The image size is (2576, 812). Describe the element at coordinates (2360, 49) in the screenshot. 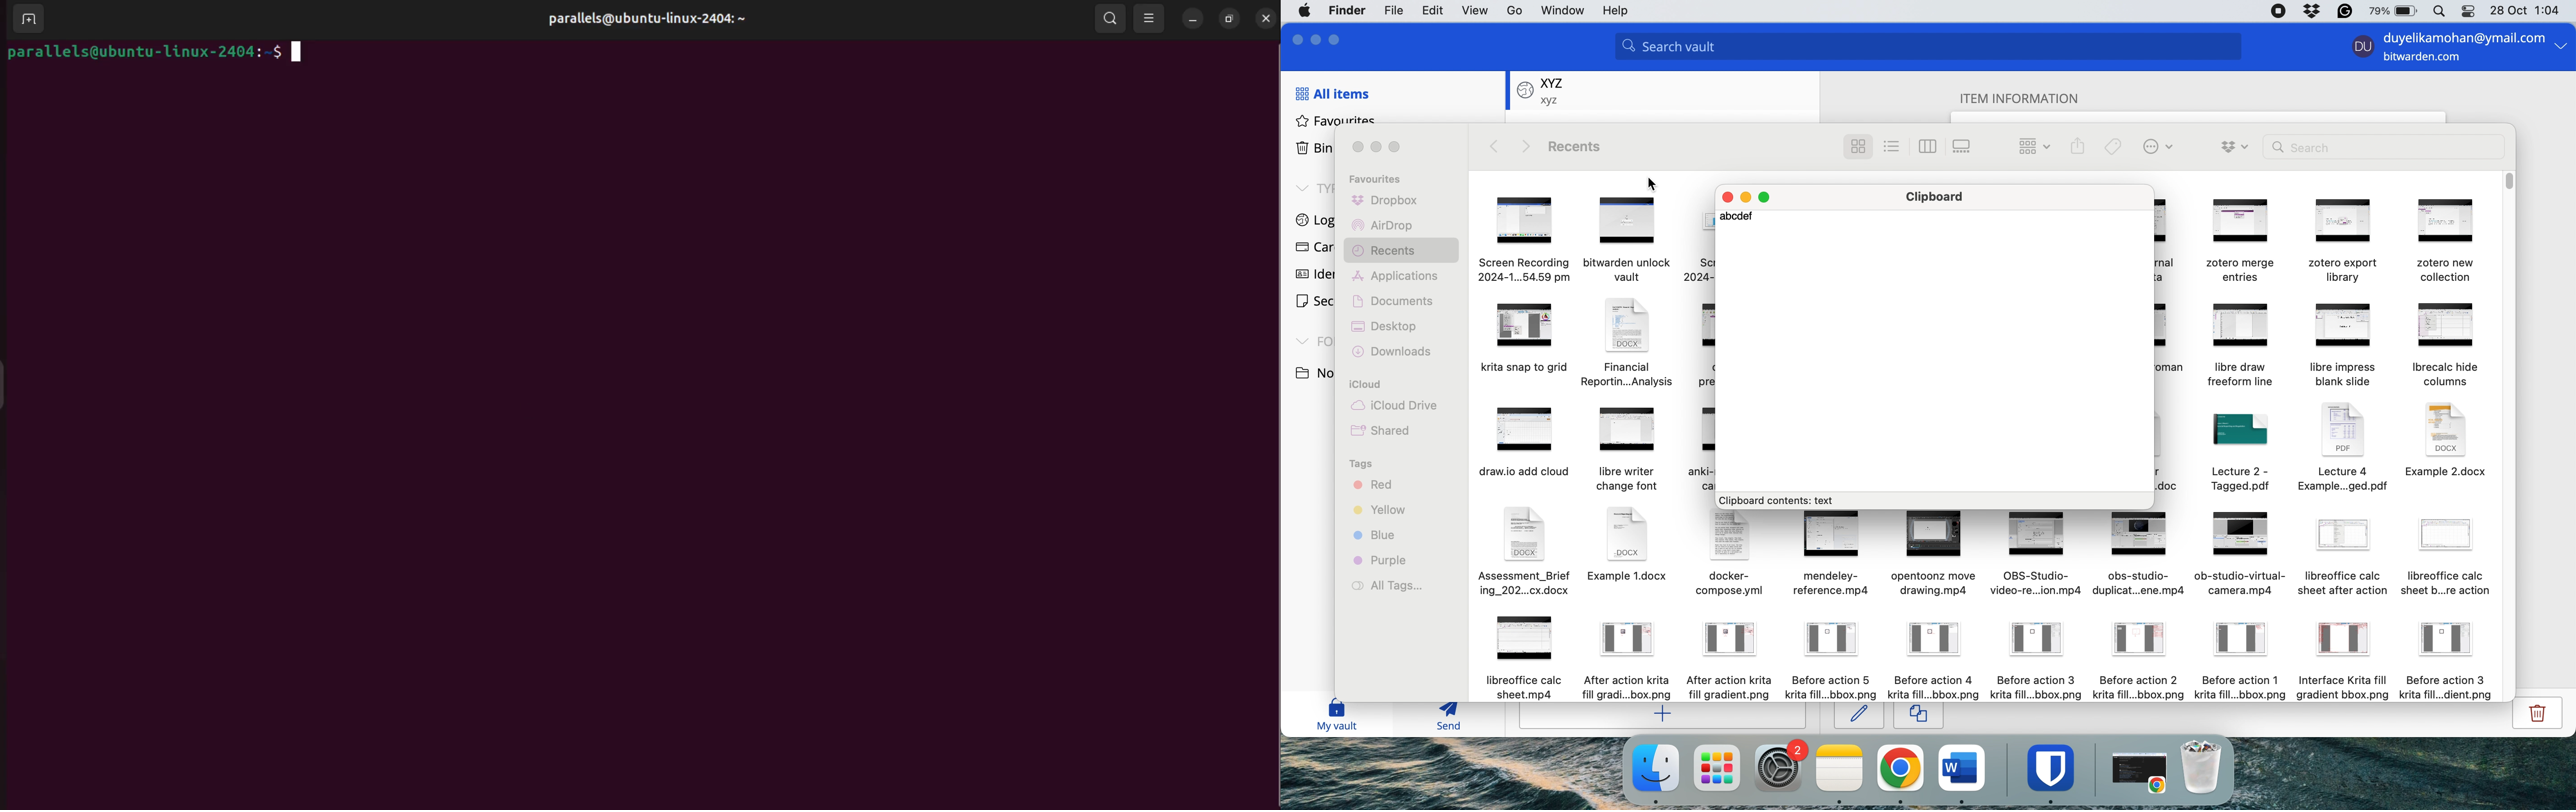

I see `user profile` at that location.